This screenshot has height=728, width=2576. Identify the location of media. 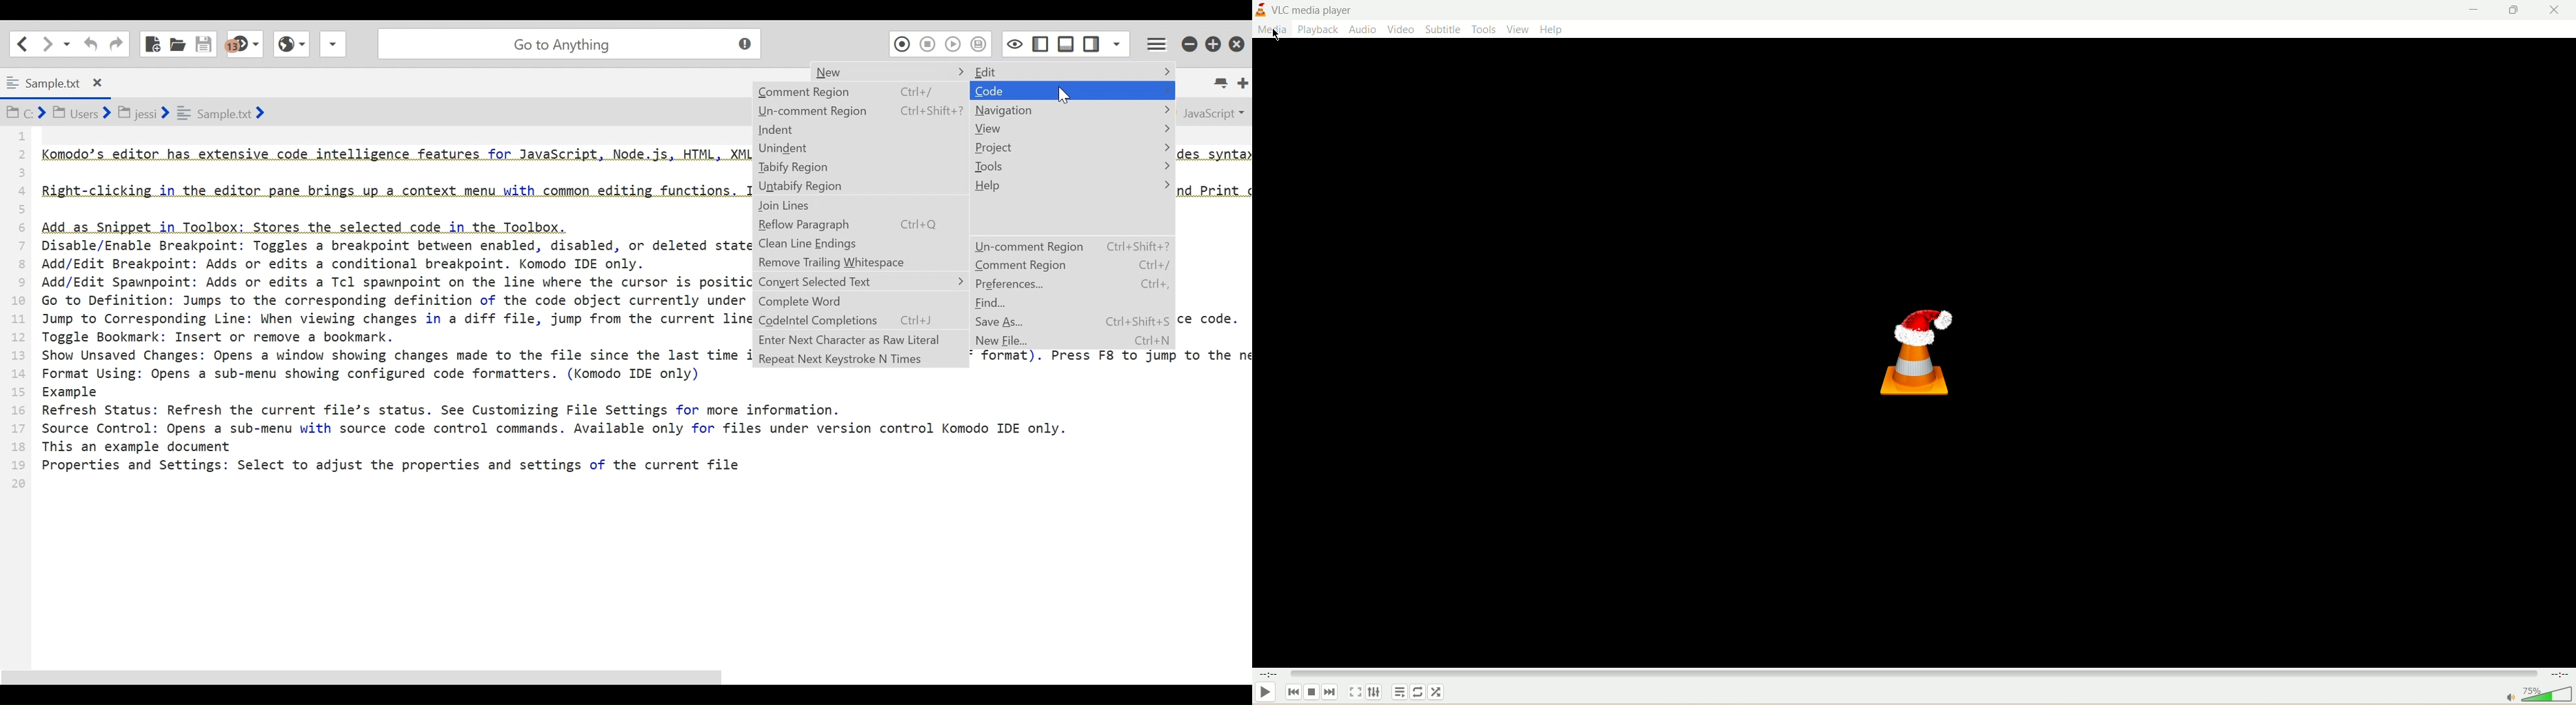
(1272, 31).